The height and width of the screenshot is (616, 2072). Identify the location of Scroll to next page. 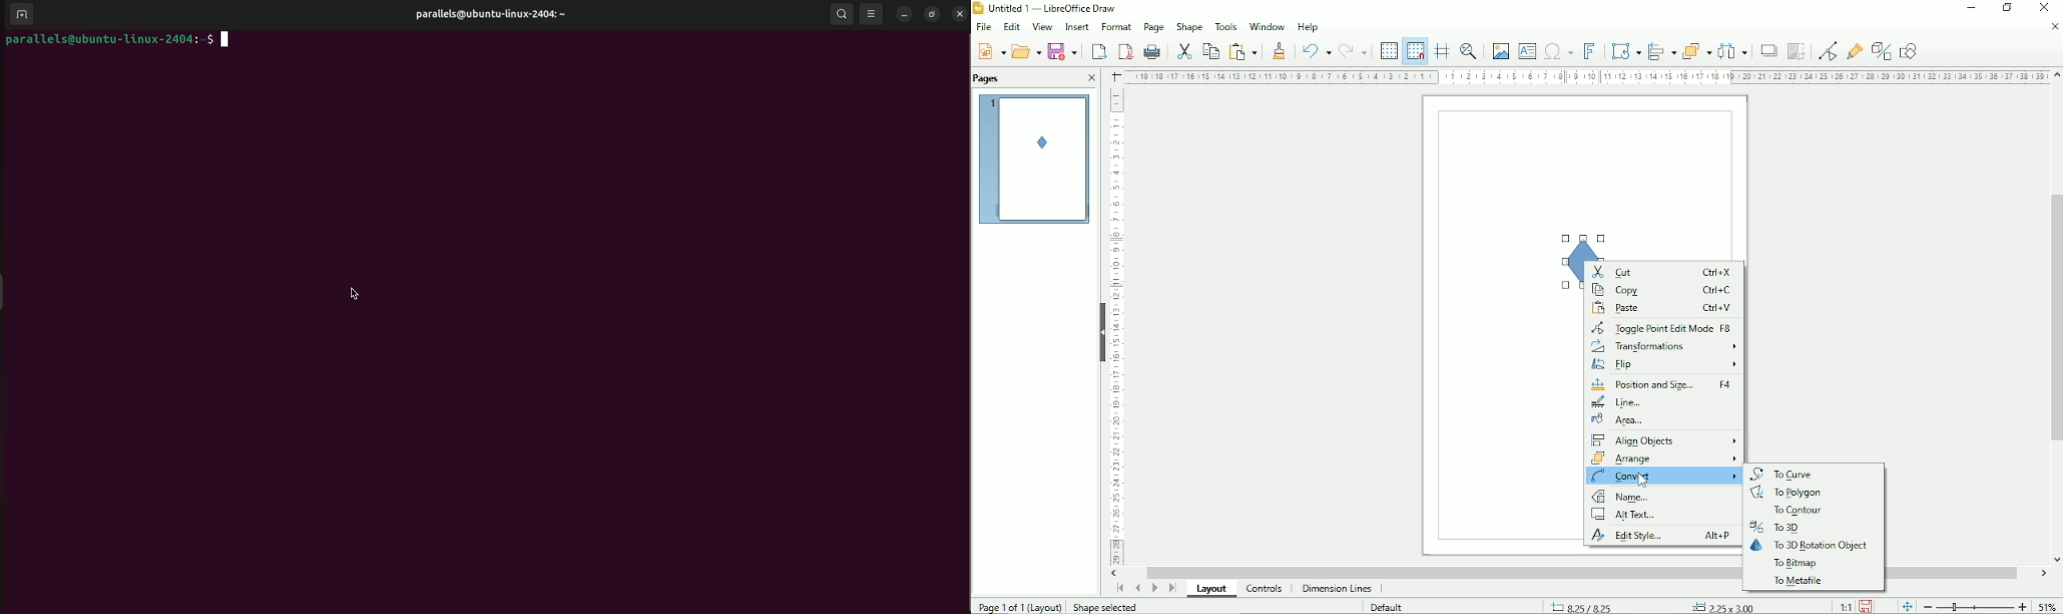
(1155, 589).